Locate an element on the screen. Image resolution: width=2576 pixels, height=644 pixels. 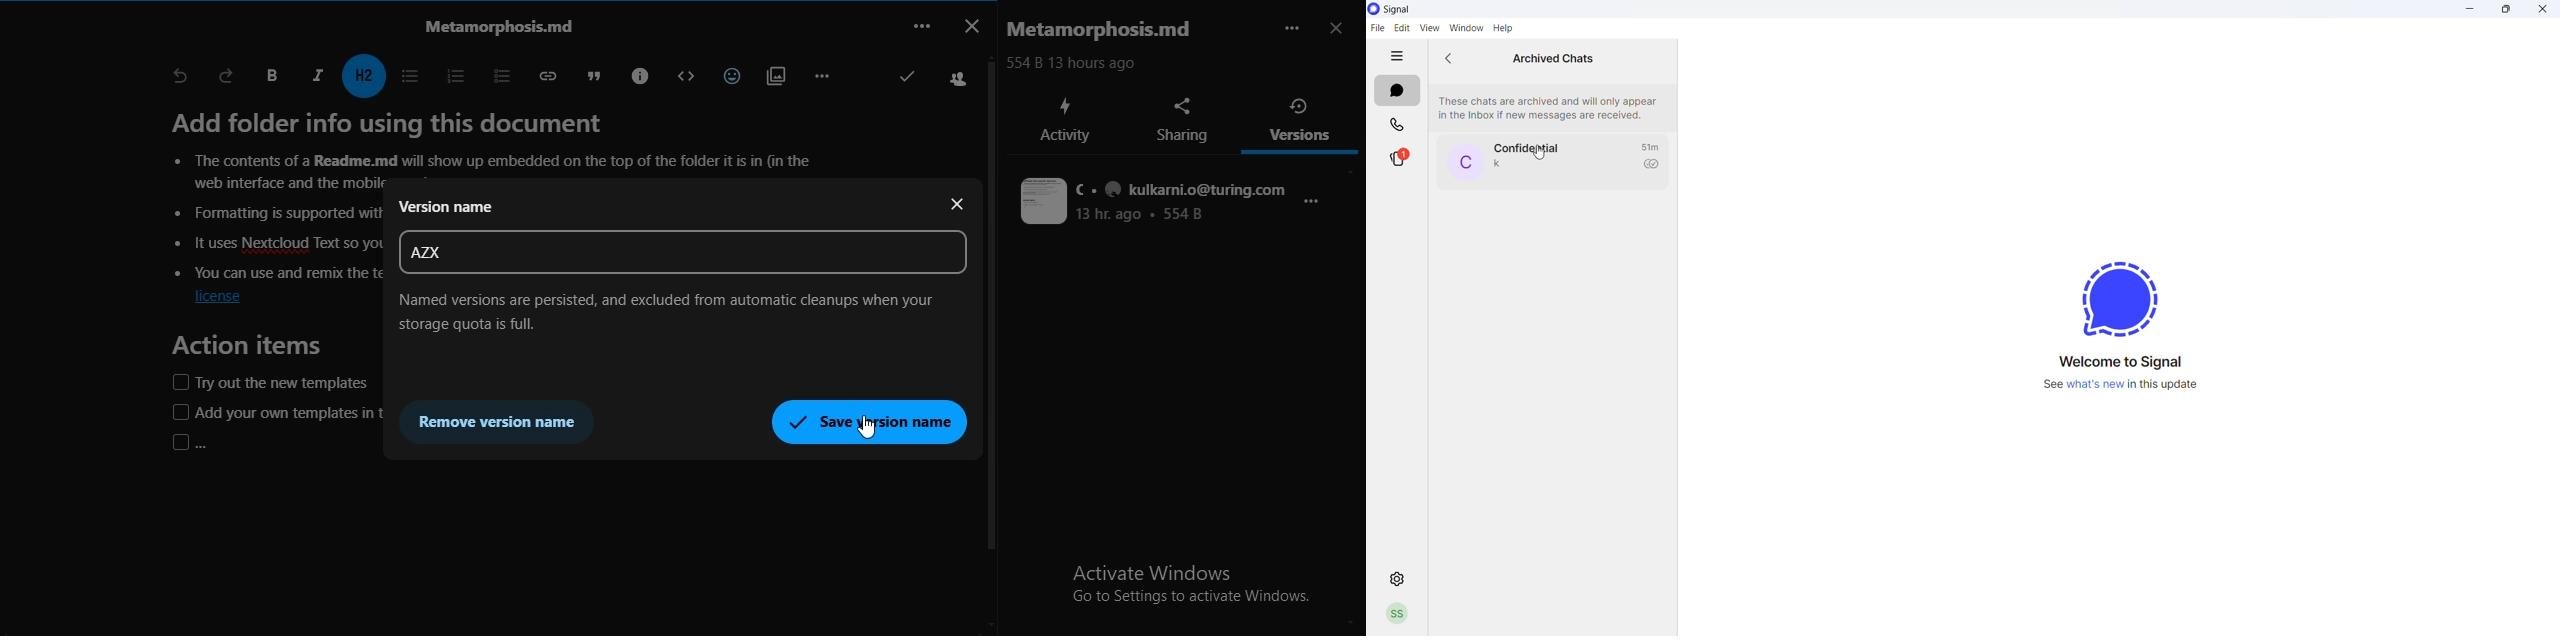
profile is located at coordinates (1400, 612).